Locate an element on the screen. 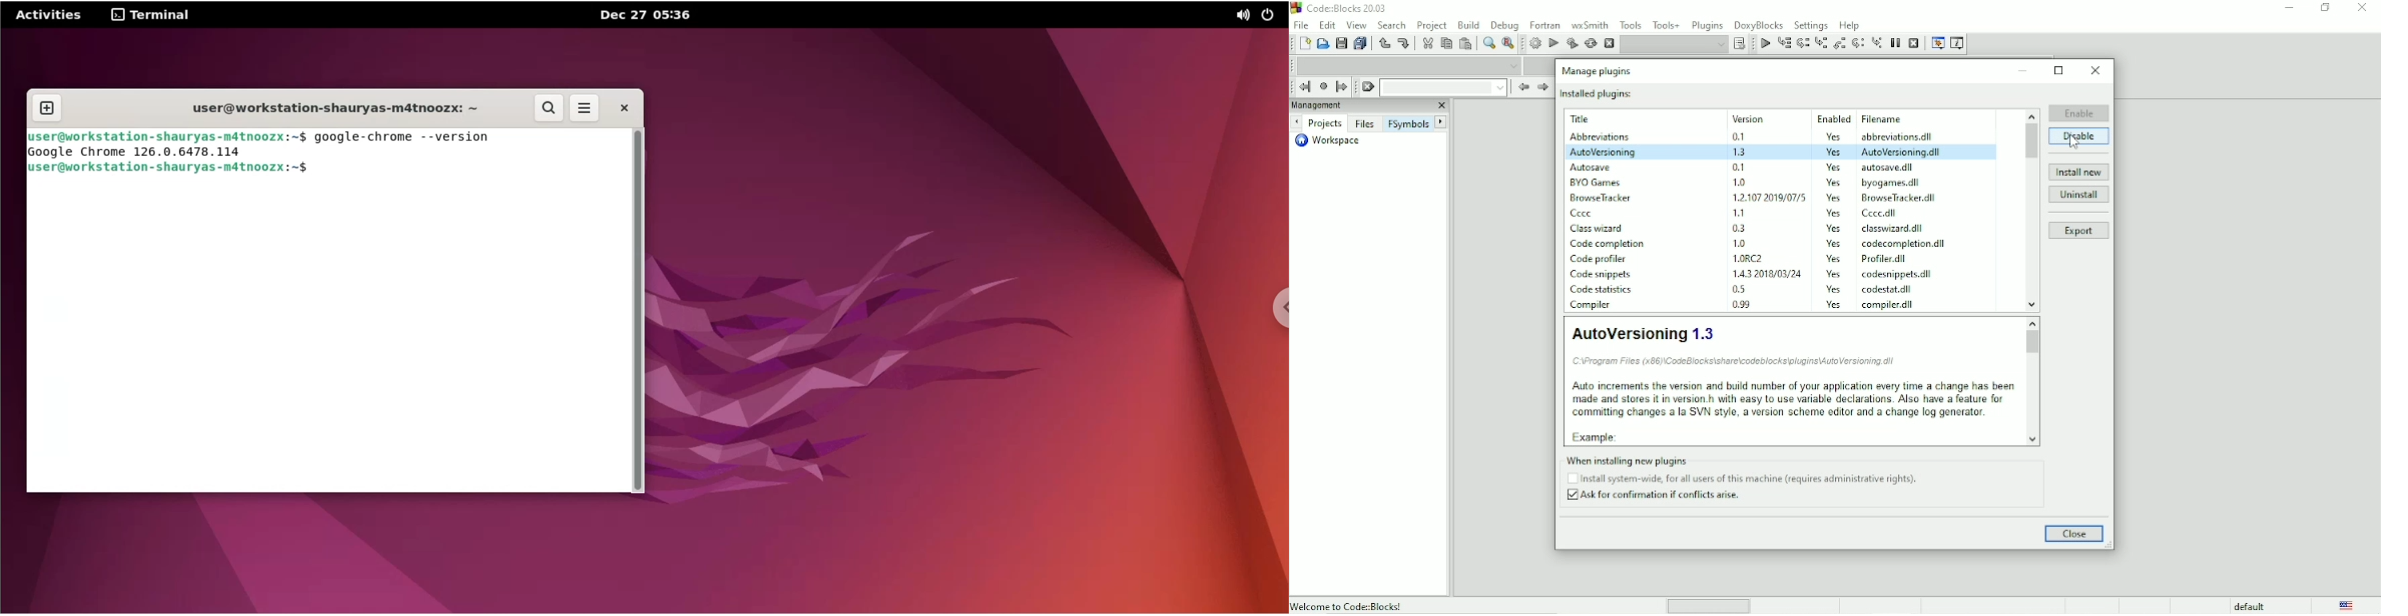 The height and width of the screenshot is (616, 2408). 1.0 is located at coordinates (1739, 181).